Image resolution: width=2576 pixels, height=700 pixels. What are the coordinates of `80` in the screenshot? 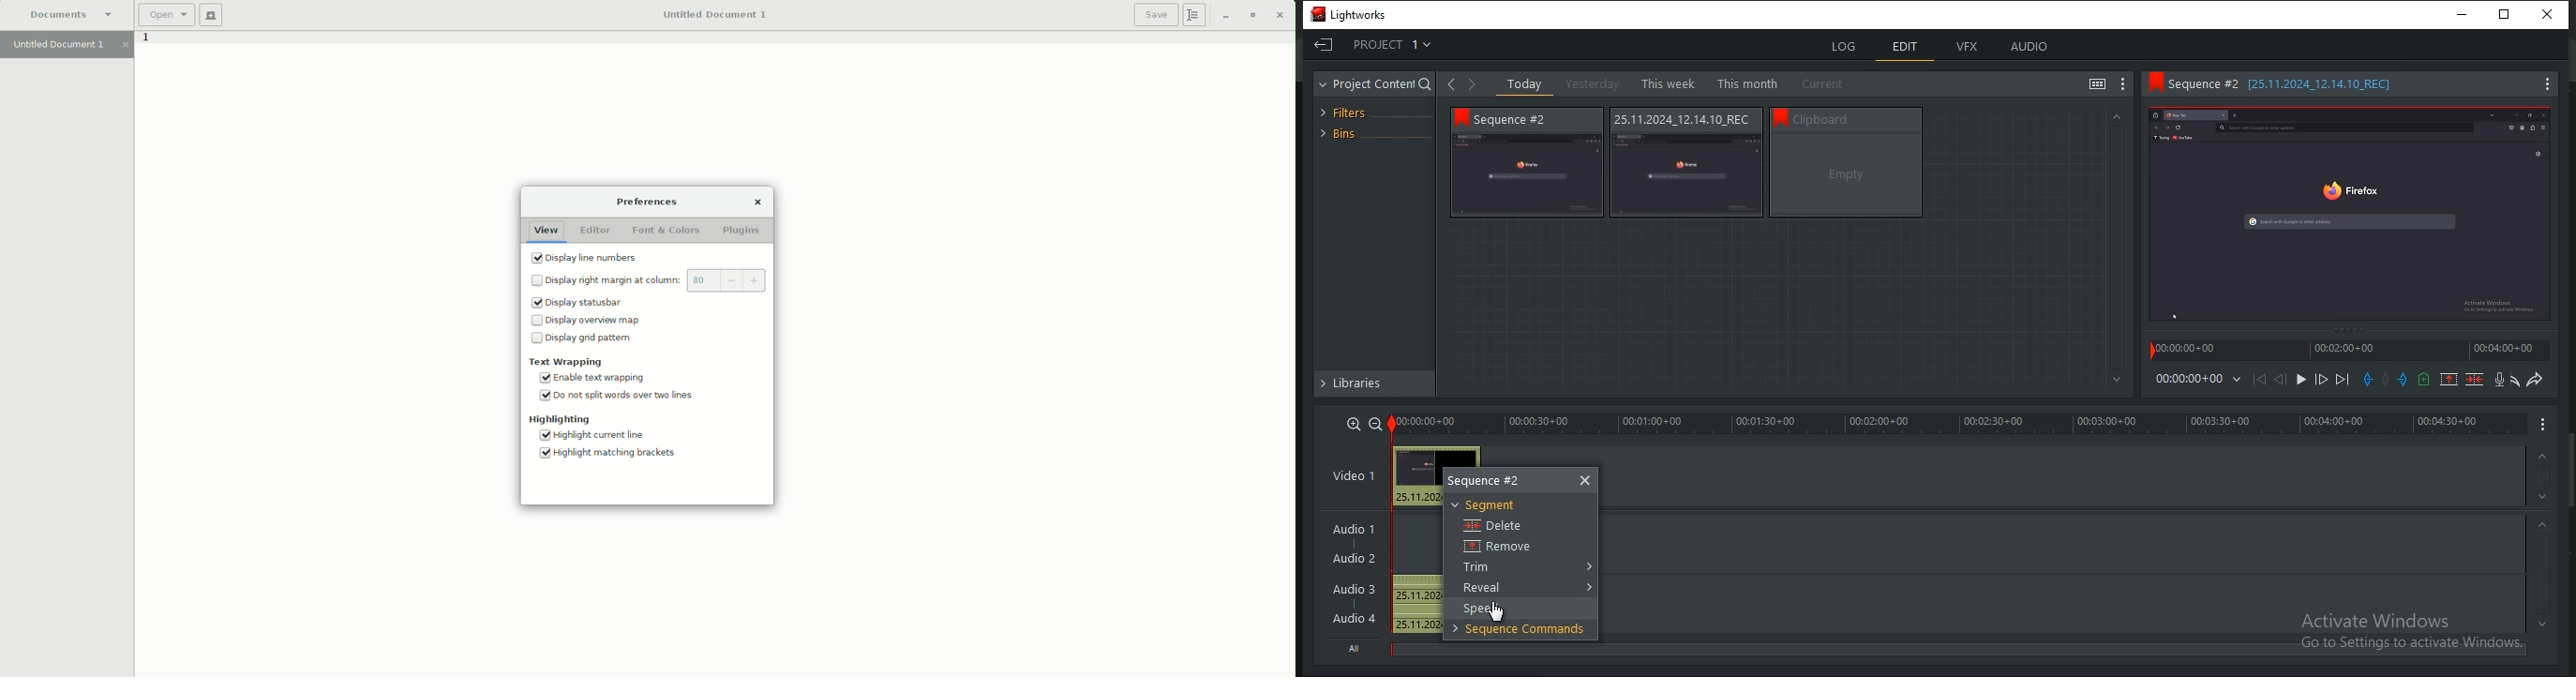 It's located at (703, 280).